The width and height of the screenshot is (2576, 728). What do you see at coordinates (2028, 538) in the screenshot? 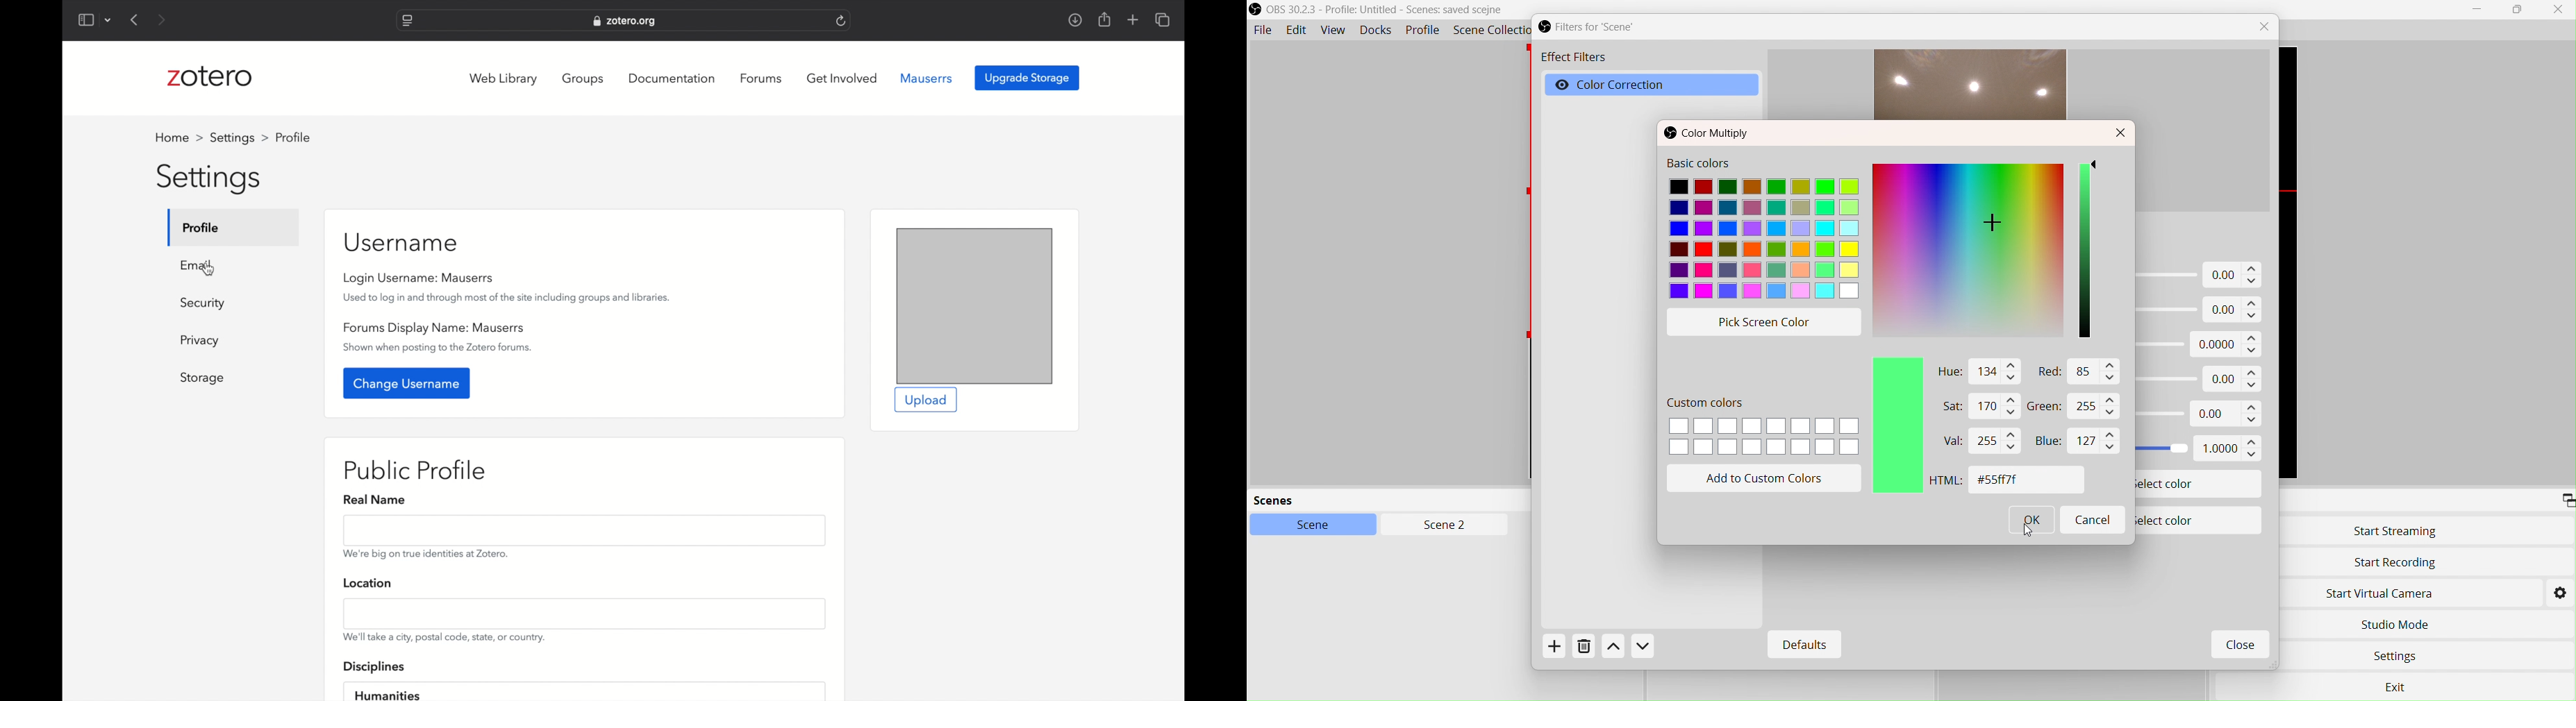
I see `cursor` at bounding box center [2028, 538].